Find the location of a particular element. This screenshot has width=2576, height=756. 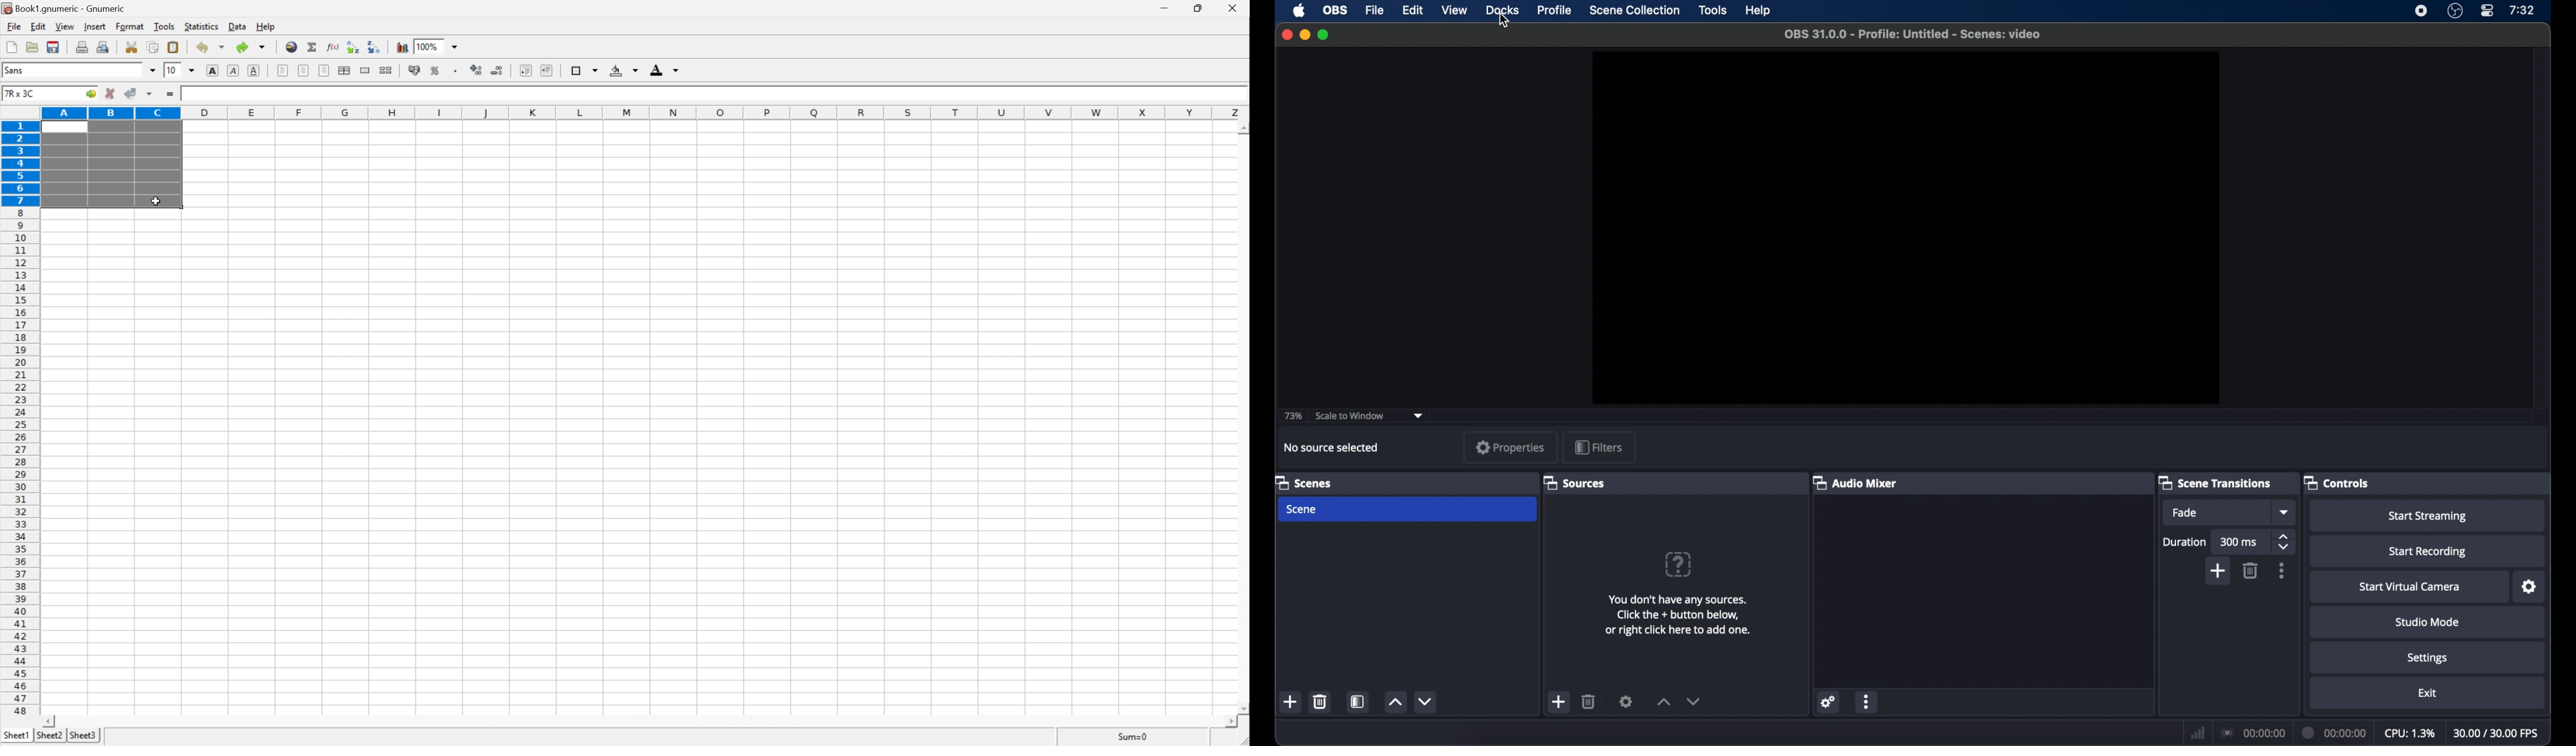

Set the format of the selected cells to include a thousands separator is located at coordinates (454, 70).